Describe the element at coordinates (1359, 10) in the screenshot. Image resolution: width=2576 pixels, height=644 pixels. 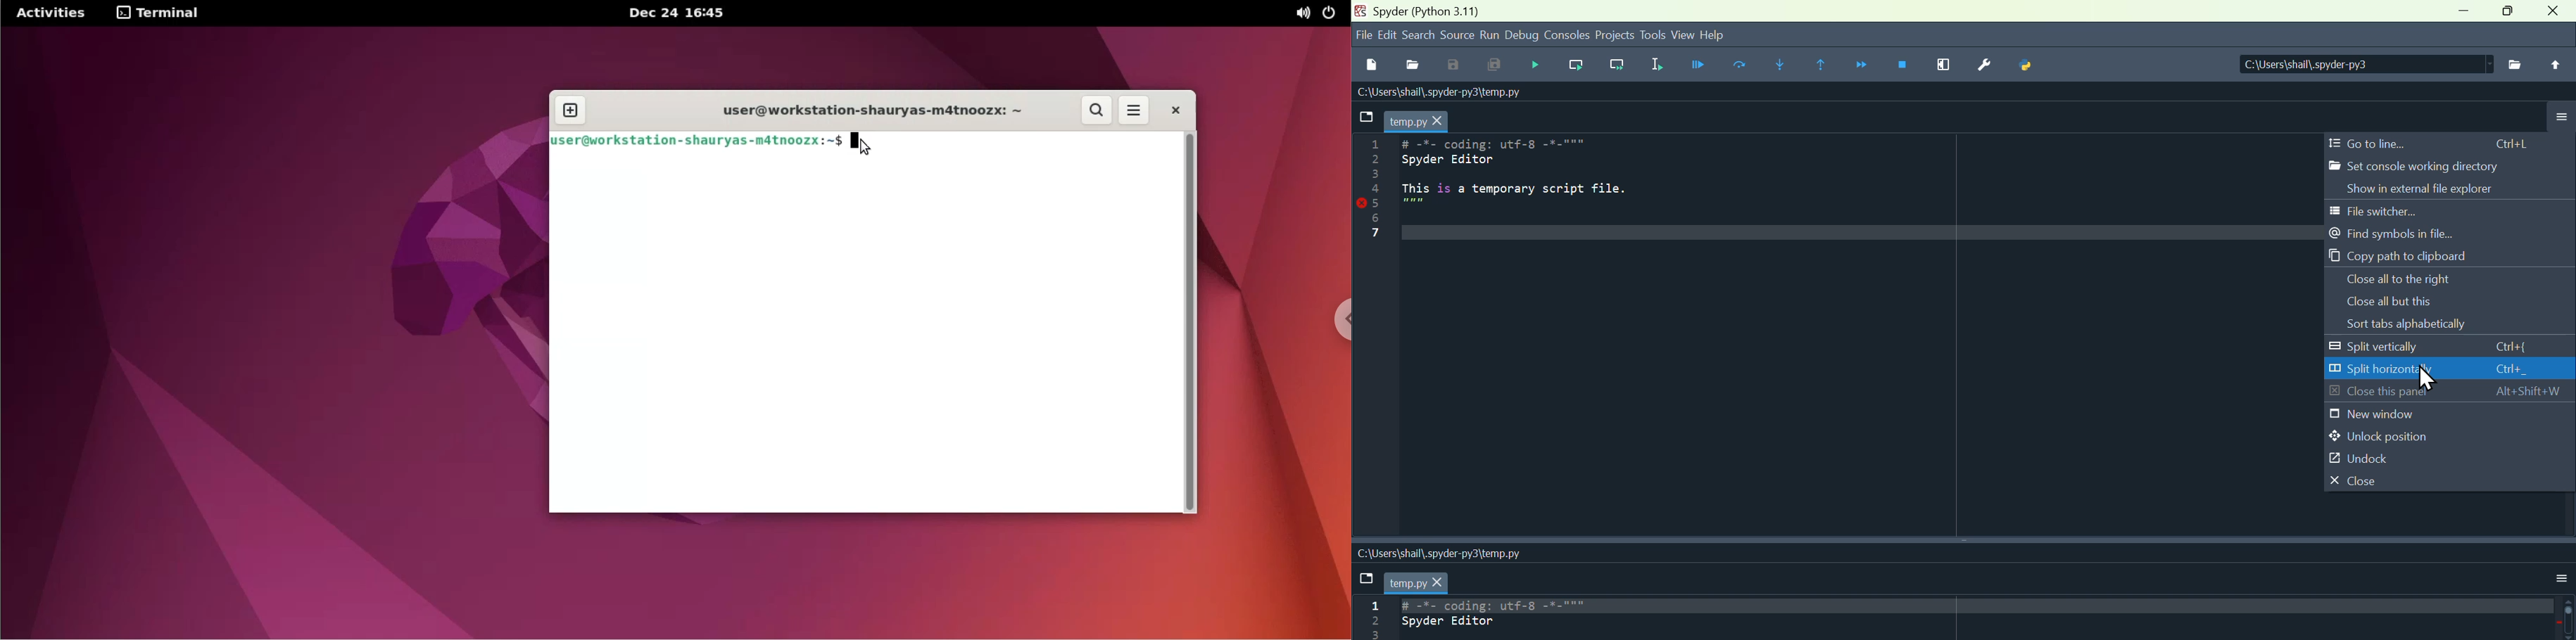
I see `Spyder logo` at that location.